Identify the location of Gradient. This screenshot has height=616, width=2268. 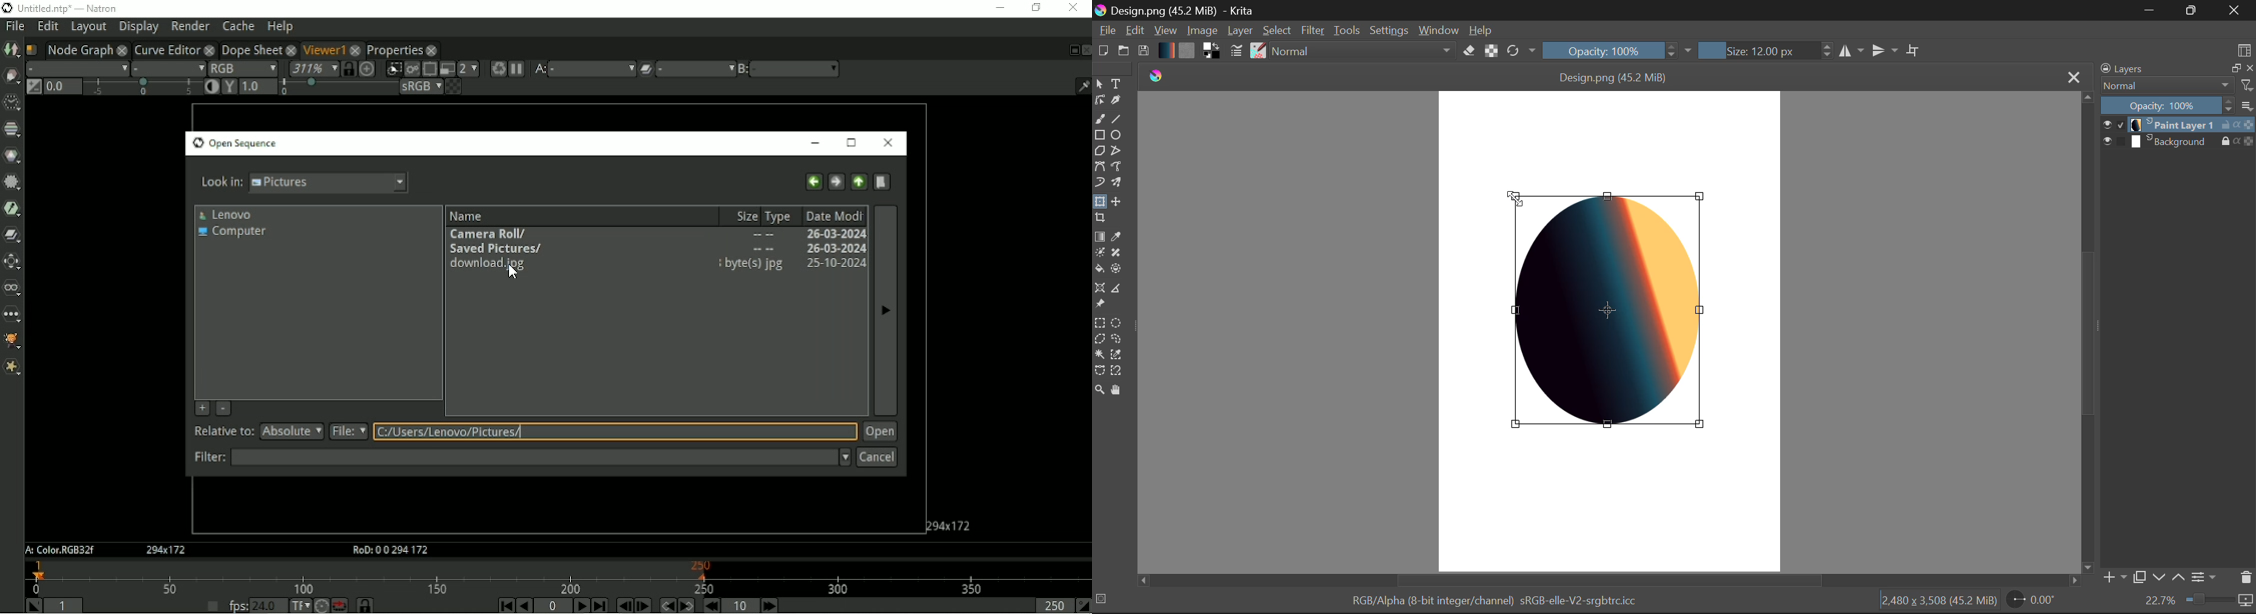
(1166, 50).